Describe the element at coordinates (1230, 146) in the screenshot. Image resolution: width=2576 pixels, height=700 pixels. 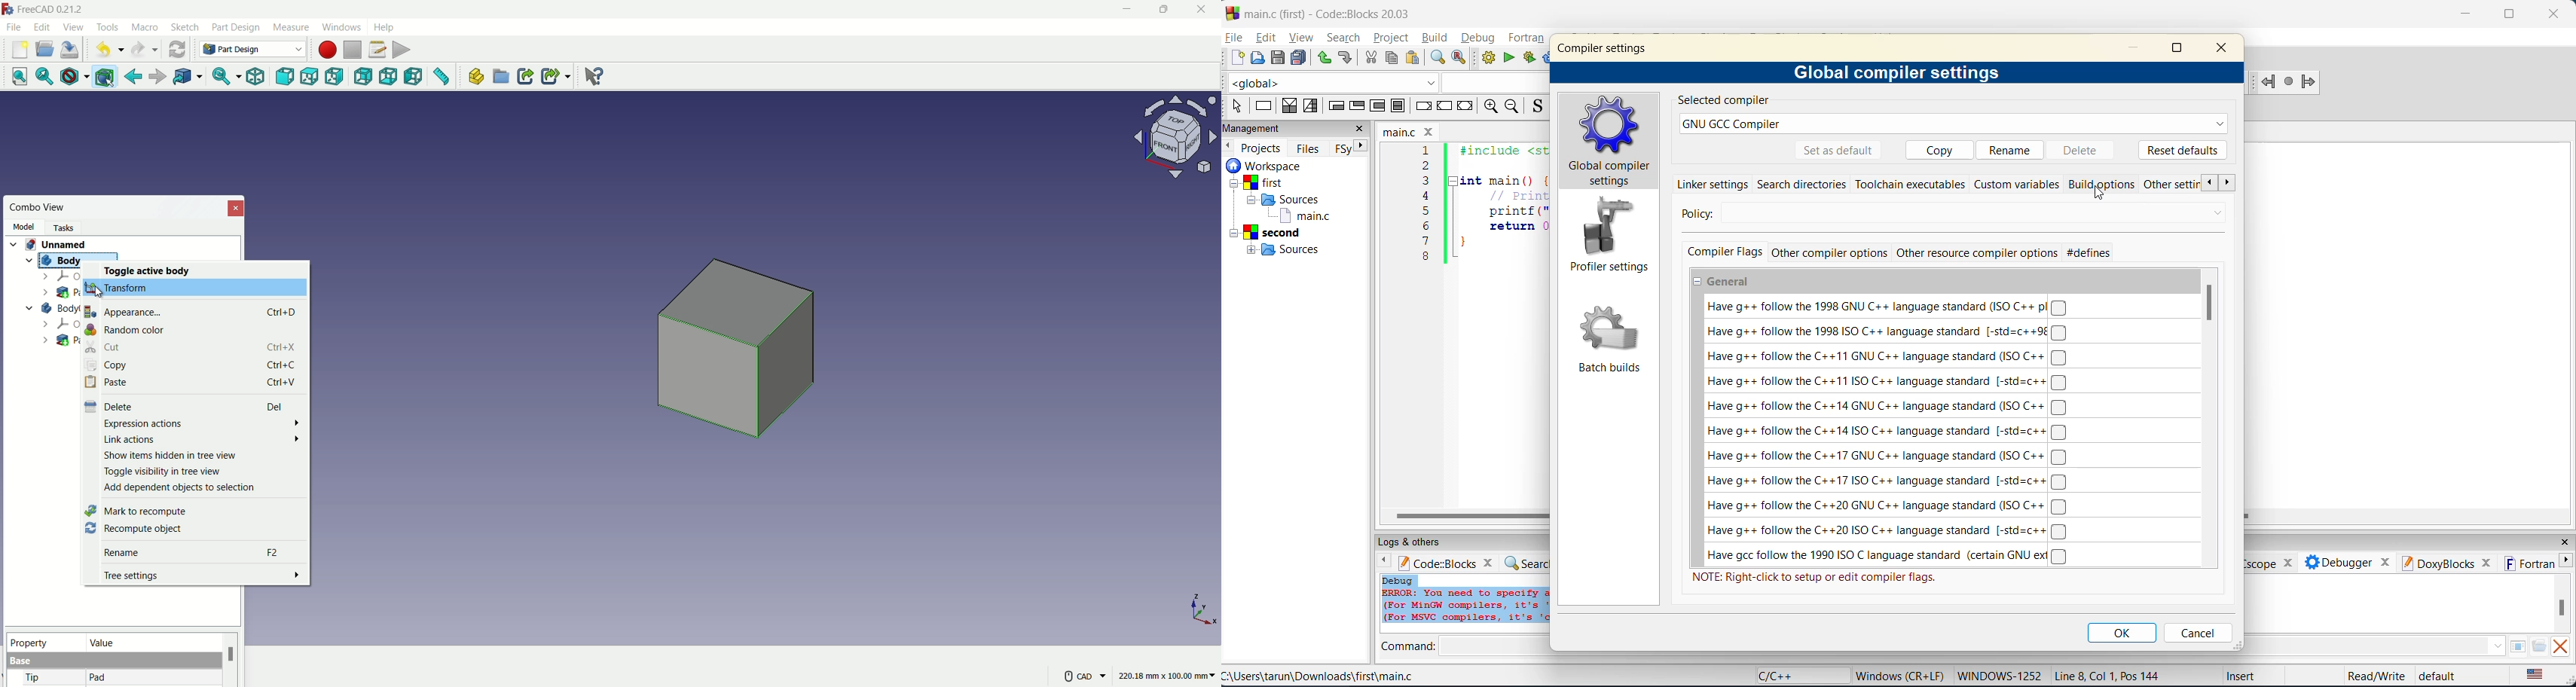
I see `previous` at that location.